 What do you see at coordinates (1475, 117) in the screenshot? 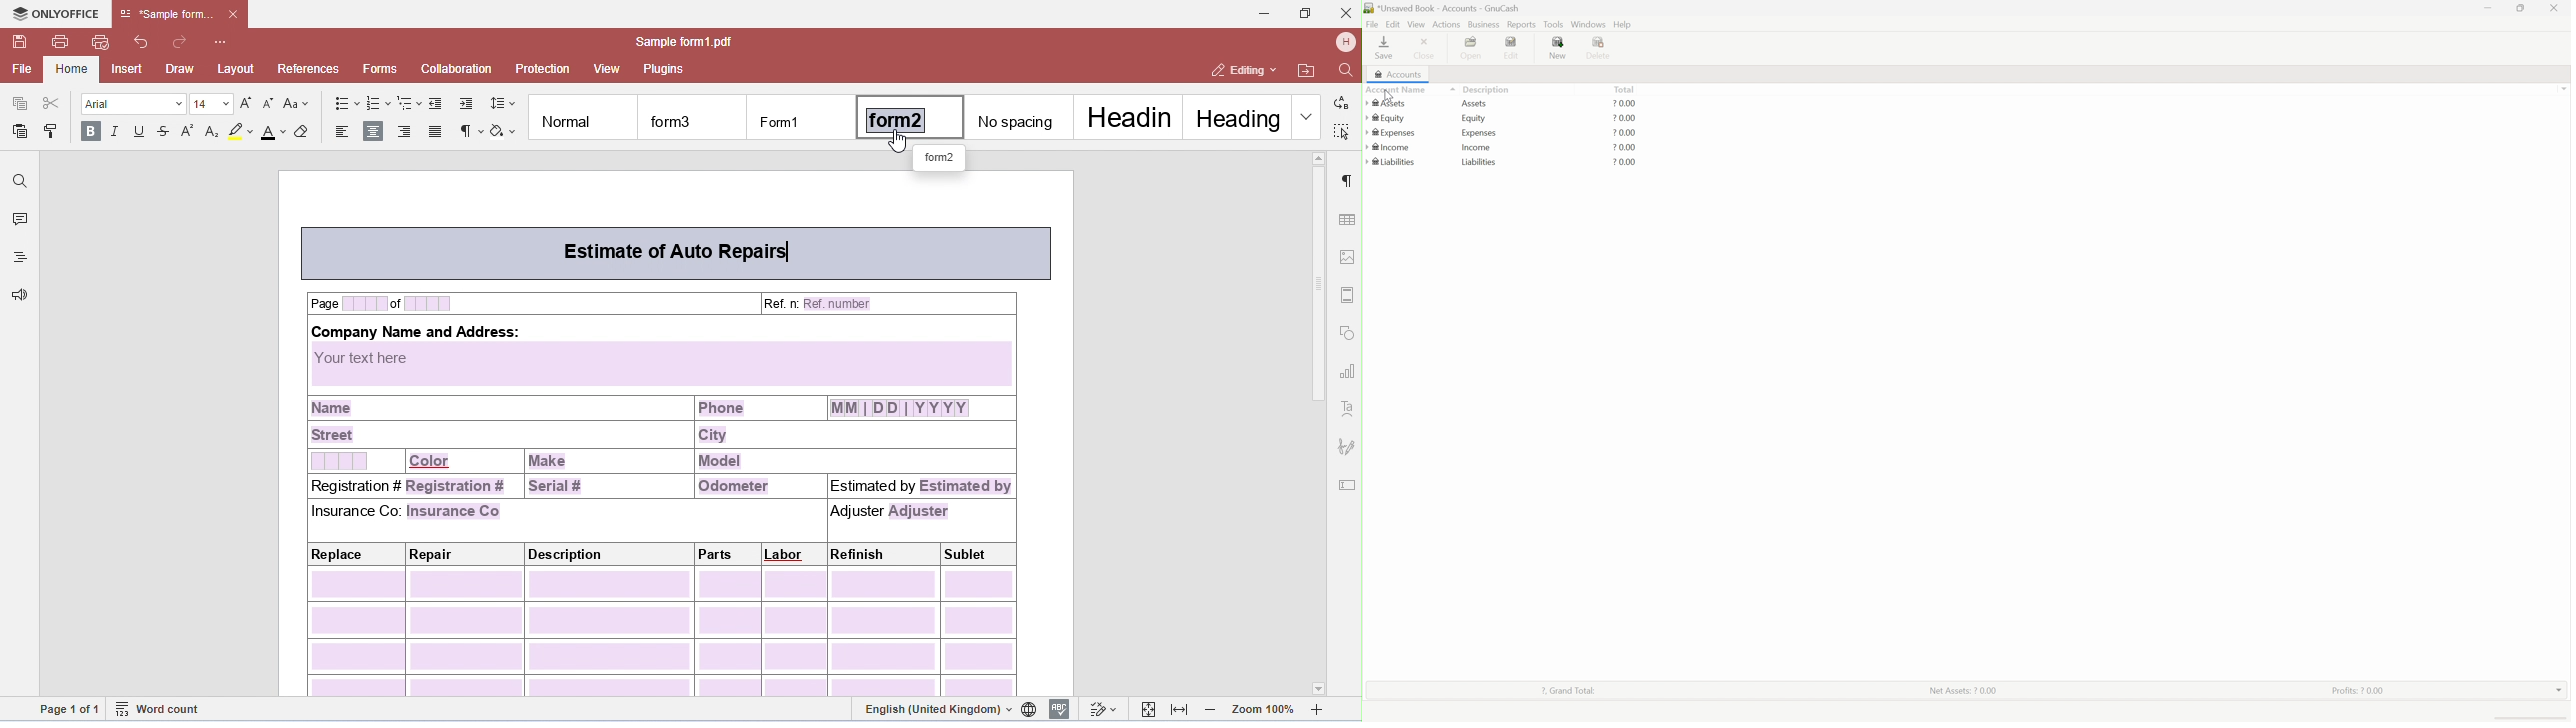
I see `Equity` at bounding box center [1475, 117].